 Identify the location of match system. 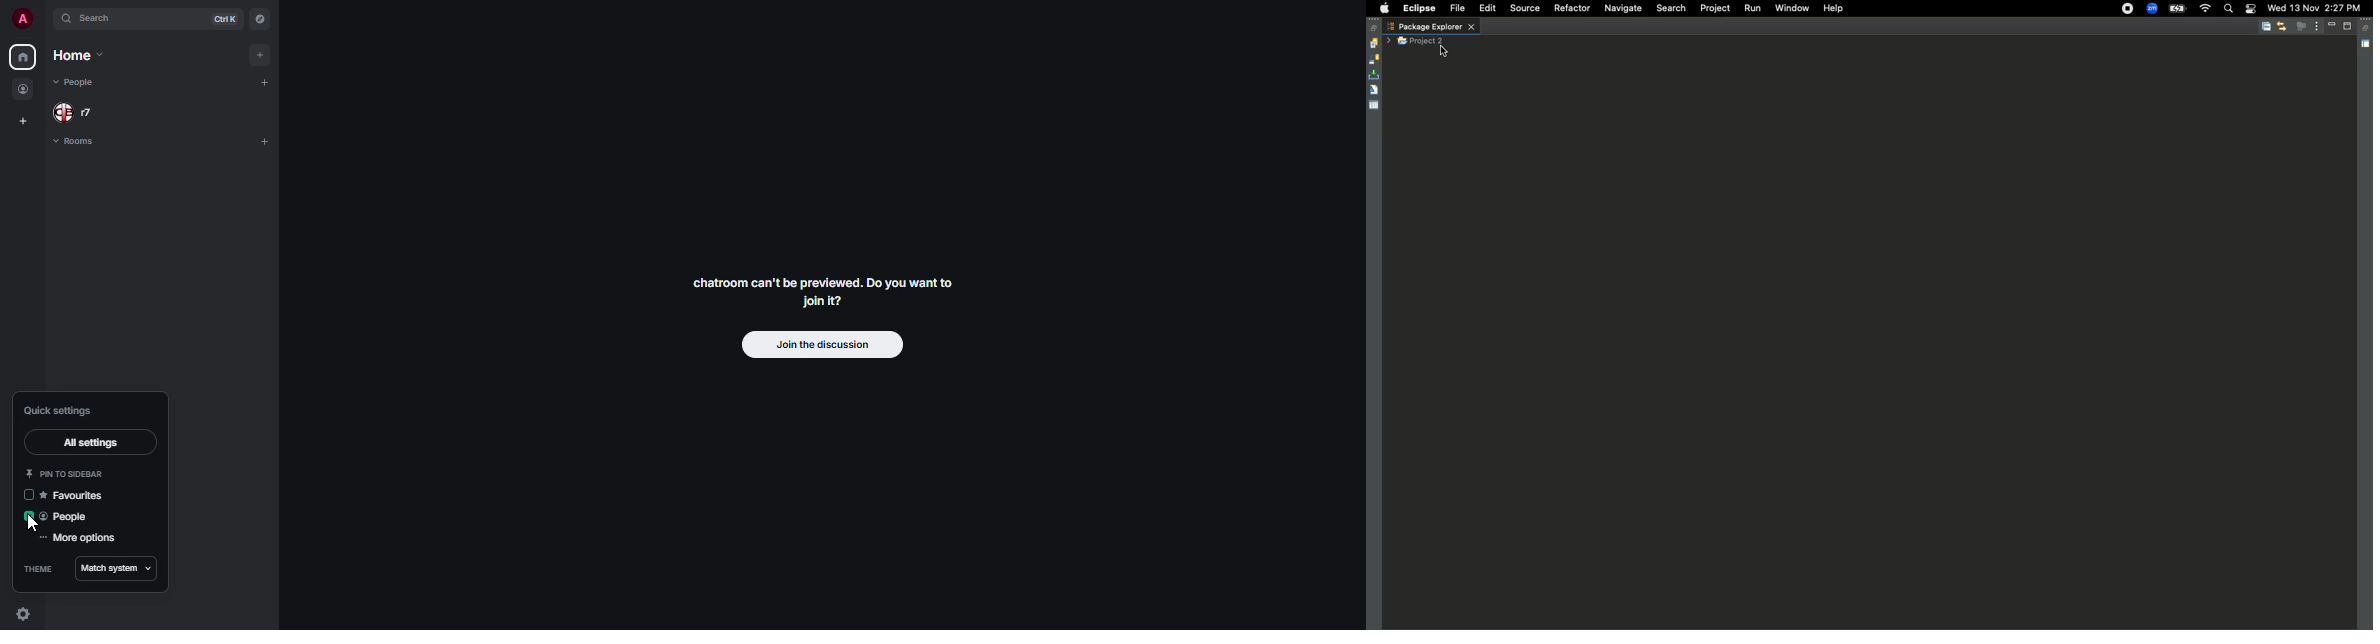
(111, 569).